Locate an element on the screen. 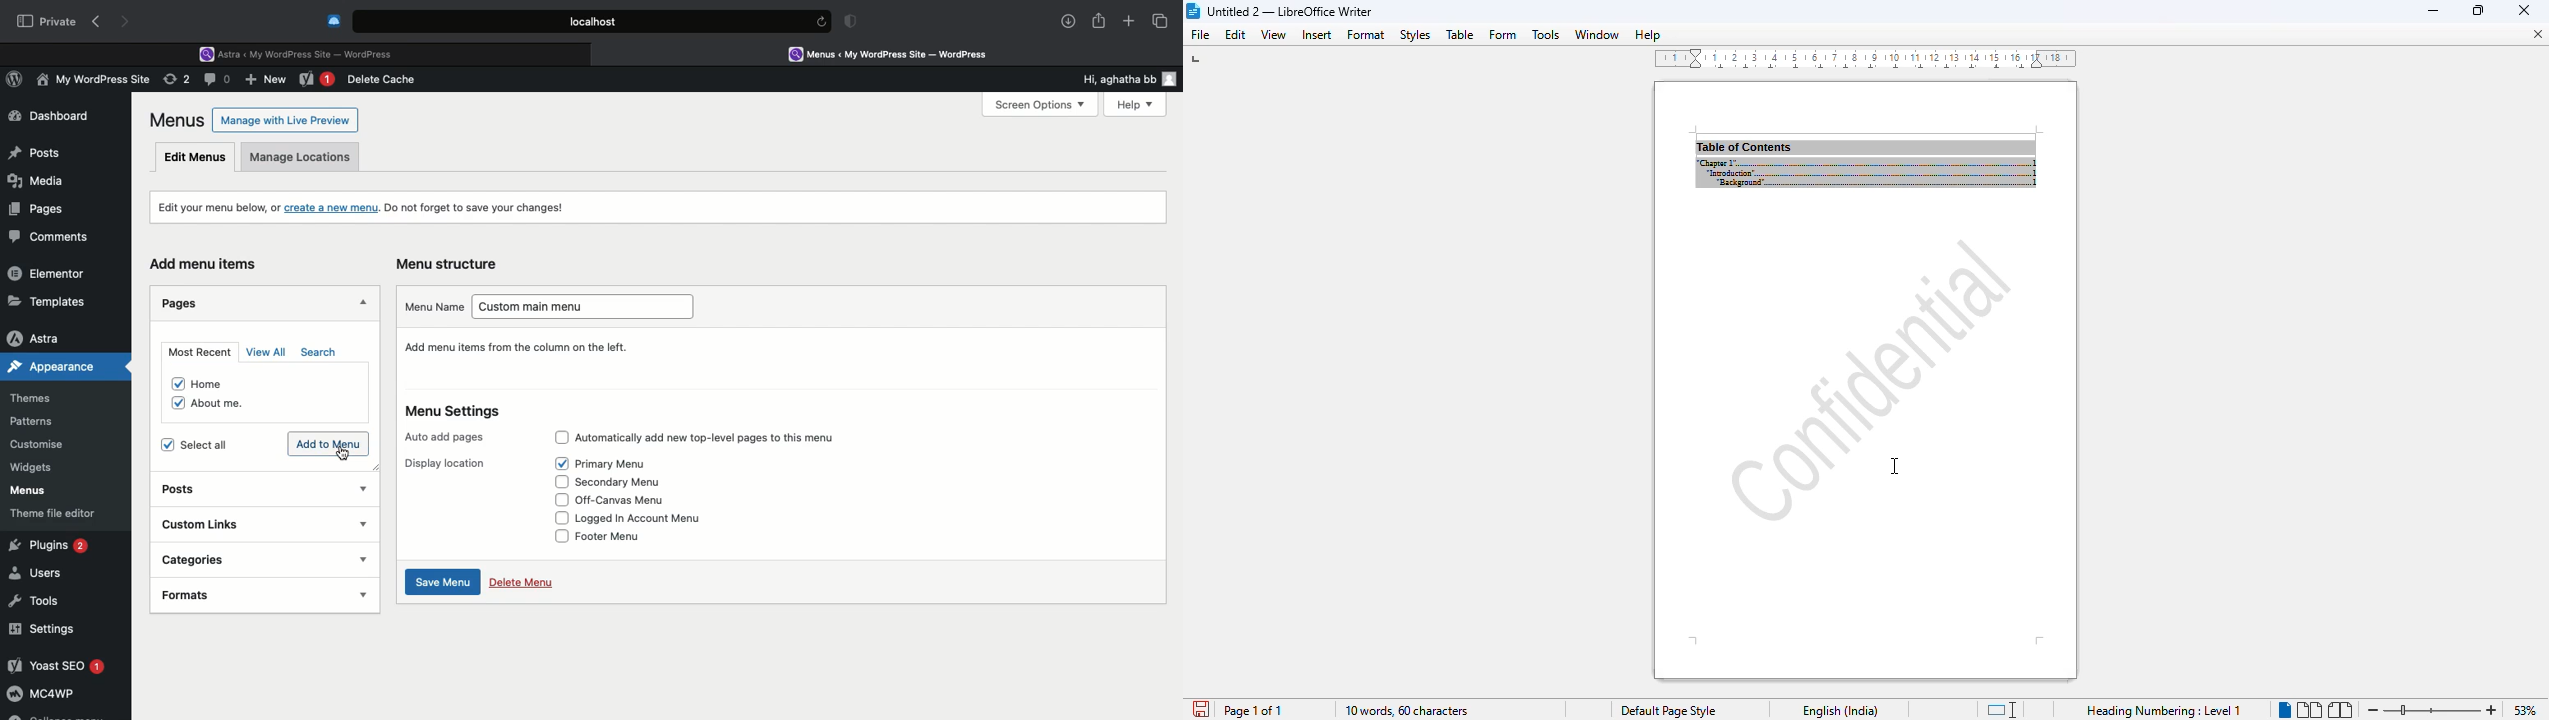 This screenshot has width=2576, height=728. form is located at coordinates (1502, 35).